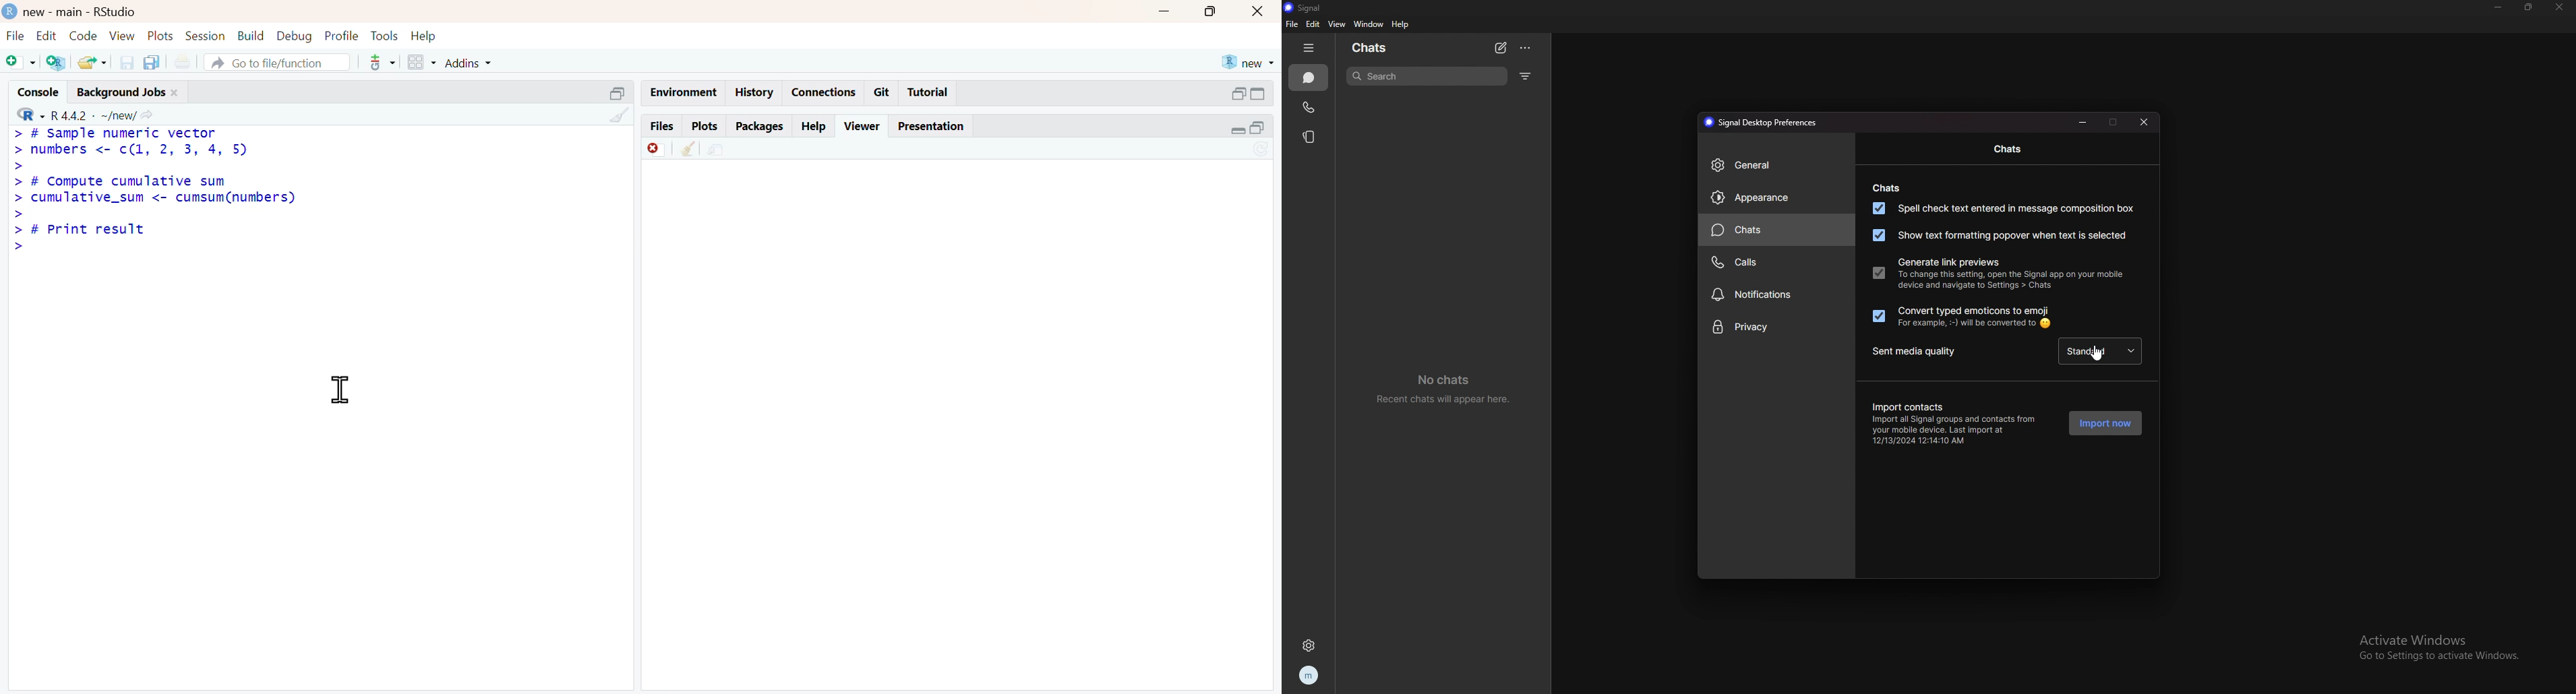  I want to click on Git, so click(881, 93).